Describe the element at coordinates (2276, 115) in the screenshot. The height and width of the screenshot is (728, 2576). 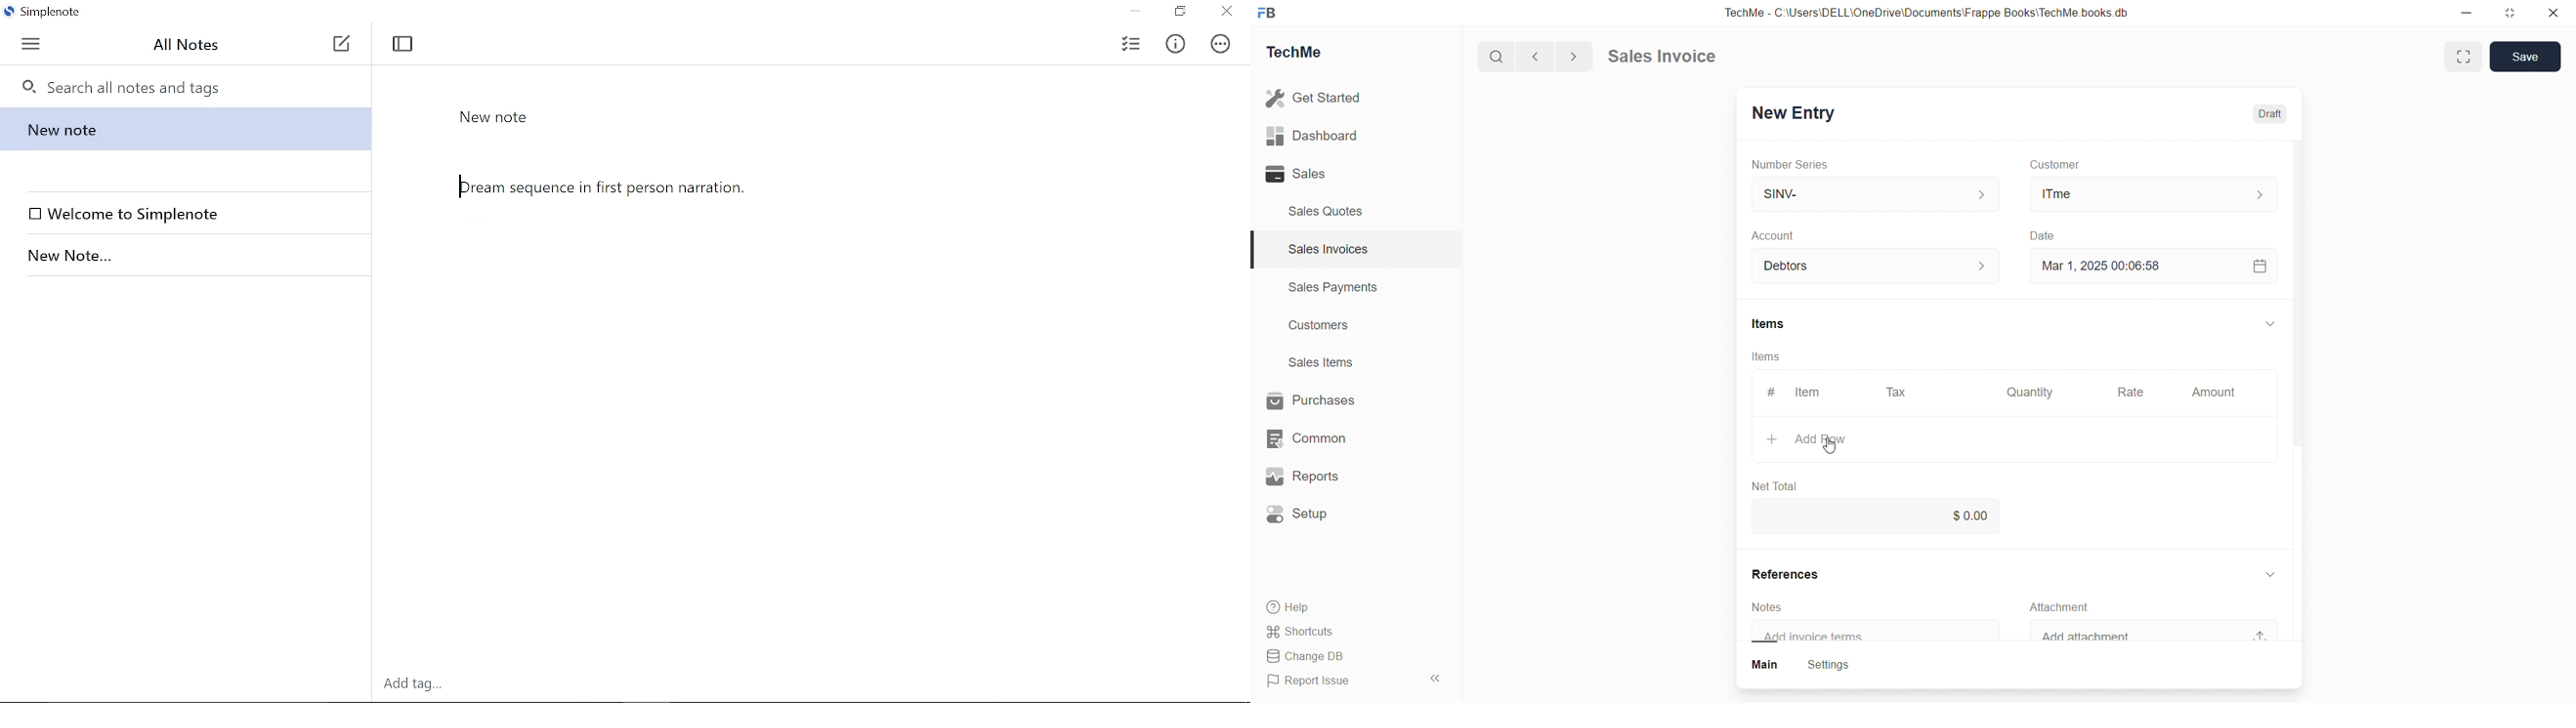
I see `Draft` at that location.